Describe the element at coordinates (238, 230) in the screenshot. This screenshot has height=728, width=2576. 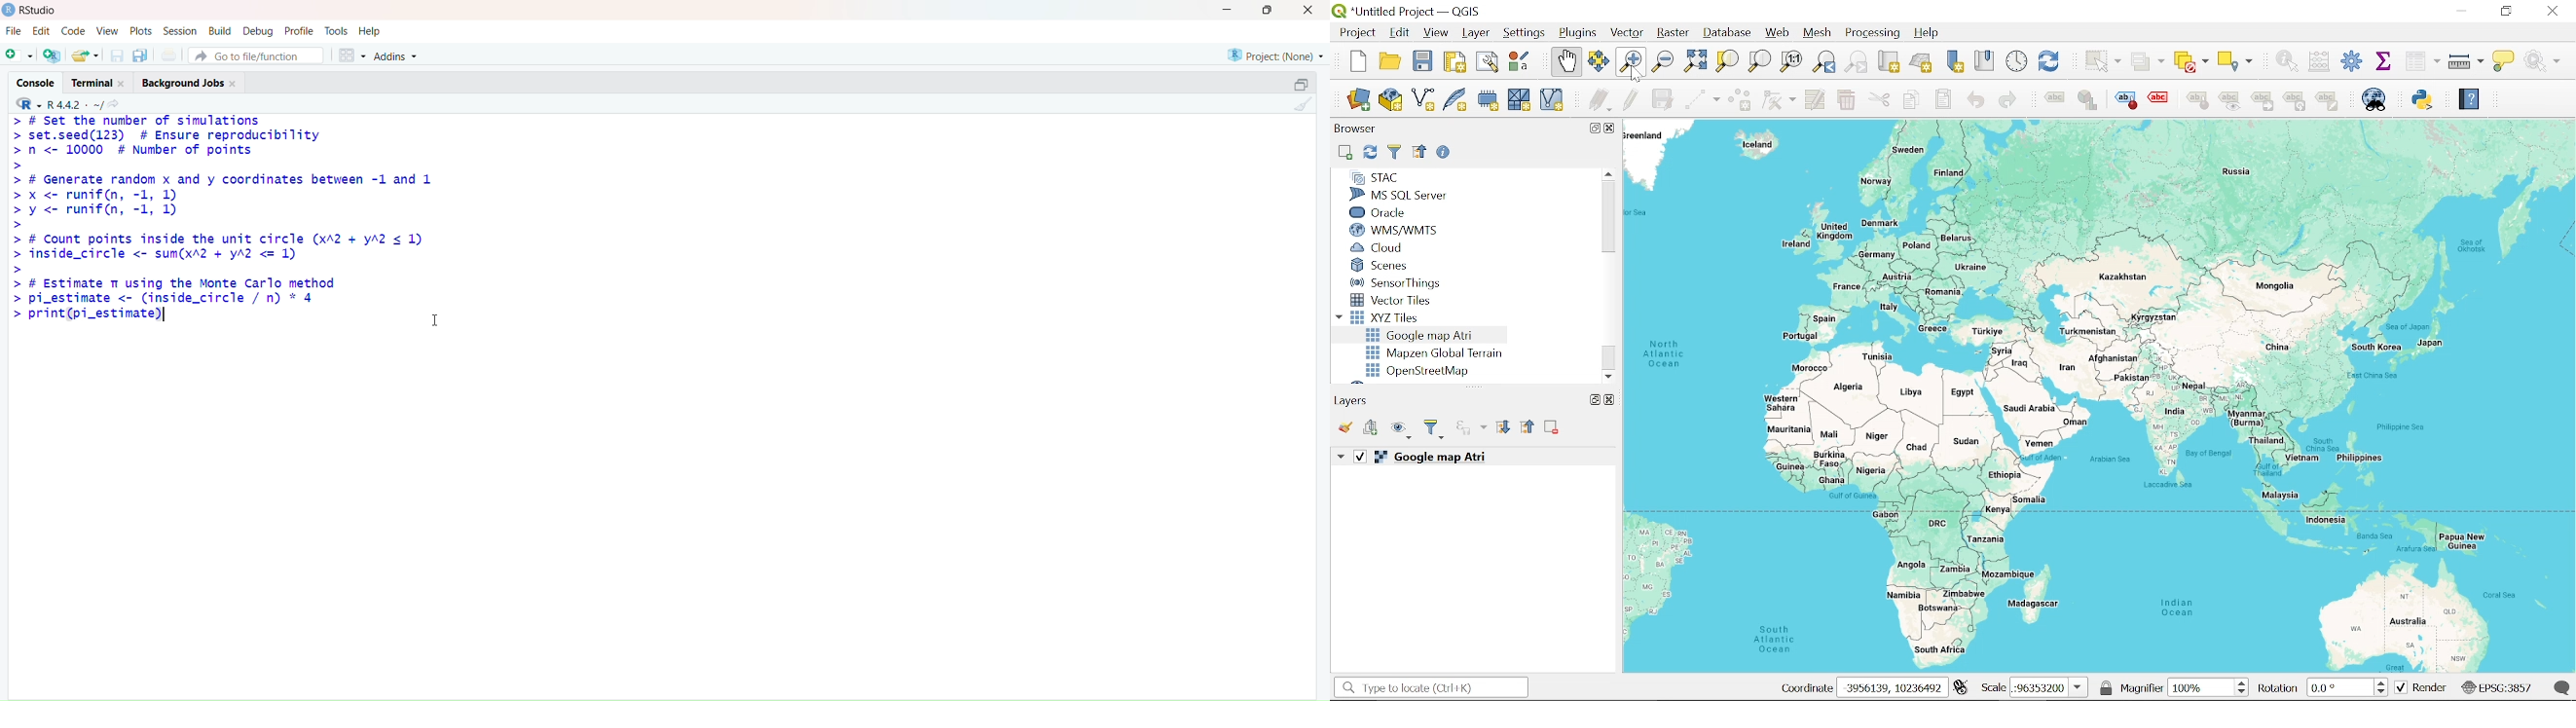
I see `SES EIFS IES WE a FE SE Bee
> set.seed(123) # Ensure reproducibility
> n <- 10000 # Number of points
>
> # Generate random x and y coordinates between -1 and 1
> x <= runif(n, -1, 1)
> y <= runif(n, -1, 1)
>
> # Count points inside the unit circle (xA2 + yA2 <1)
> inside_circle <- sum(xA2 + yA2 <= 1)
>
> # Estimate m using the Monte Carlo method
> pi_estimate <- (inside_circle / n) * 4
> print(pi_estimate)| 1` at that location.